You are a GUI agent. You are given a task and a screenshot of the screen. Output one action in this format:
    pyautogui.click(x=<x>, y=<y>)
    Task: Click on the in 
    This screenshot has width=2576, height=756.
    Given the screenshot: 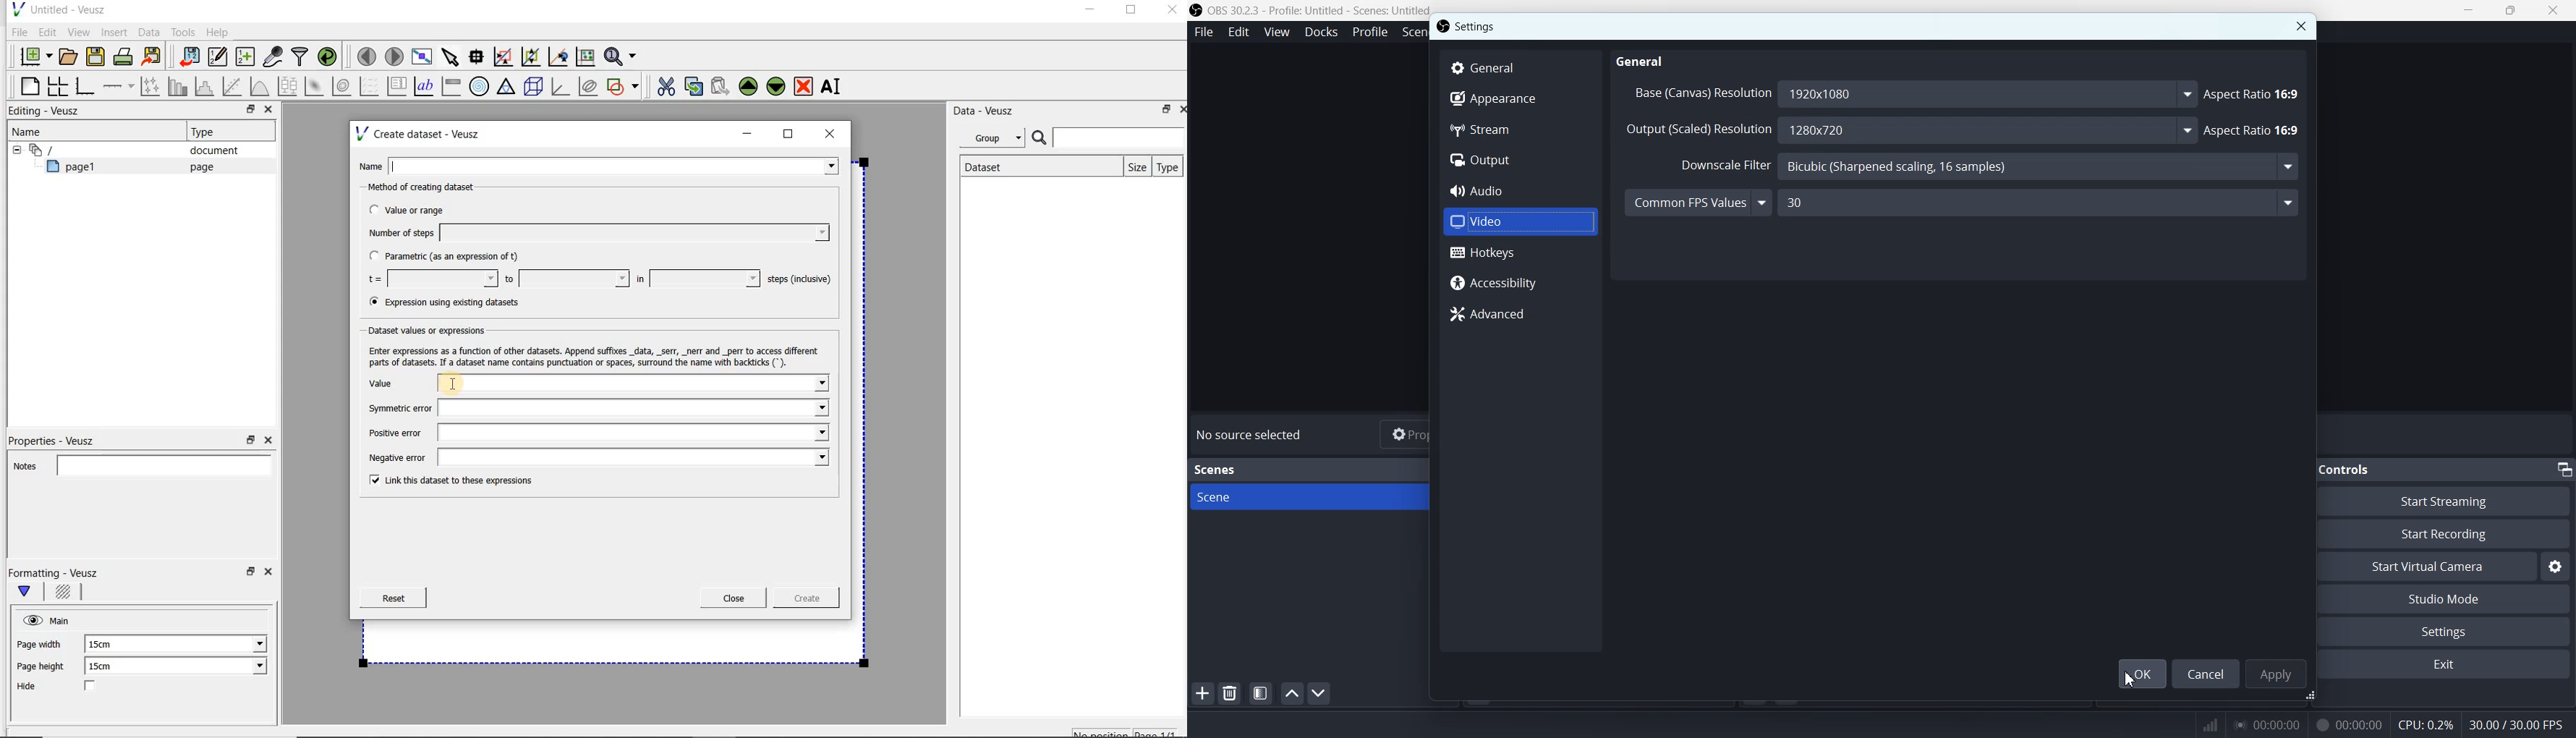 What is the action you would take?
    pyautogui.click(x=696, y=279)
    